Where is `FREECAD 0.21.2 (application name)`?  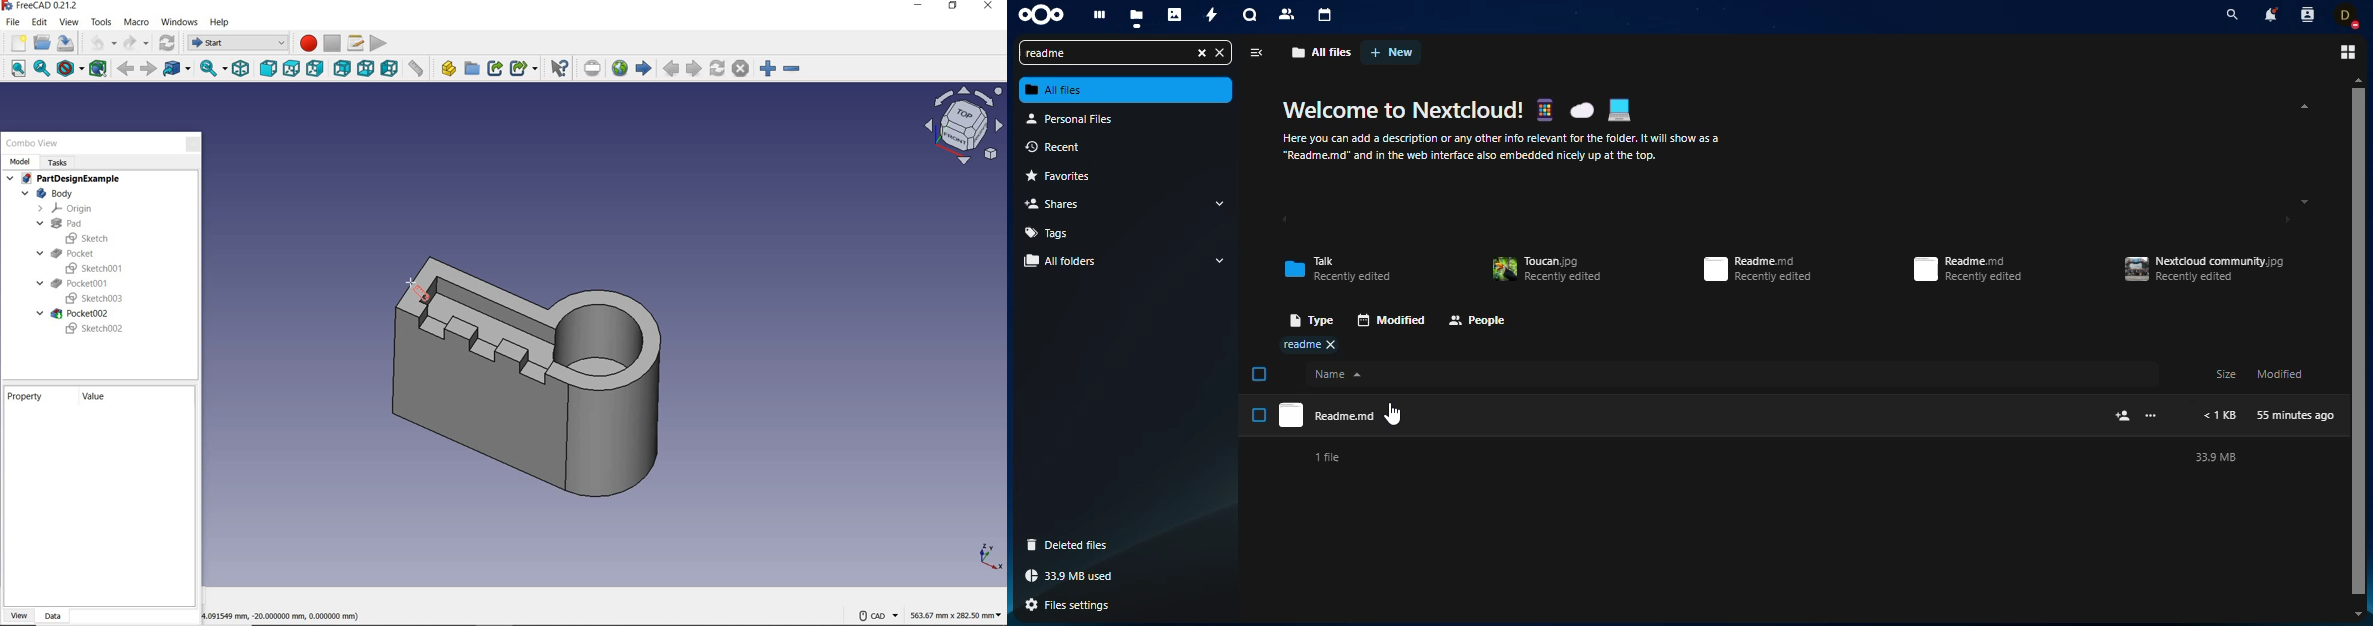
FREECAD 0.21.2 (application name) is located at coordinates (41, 7).